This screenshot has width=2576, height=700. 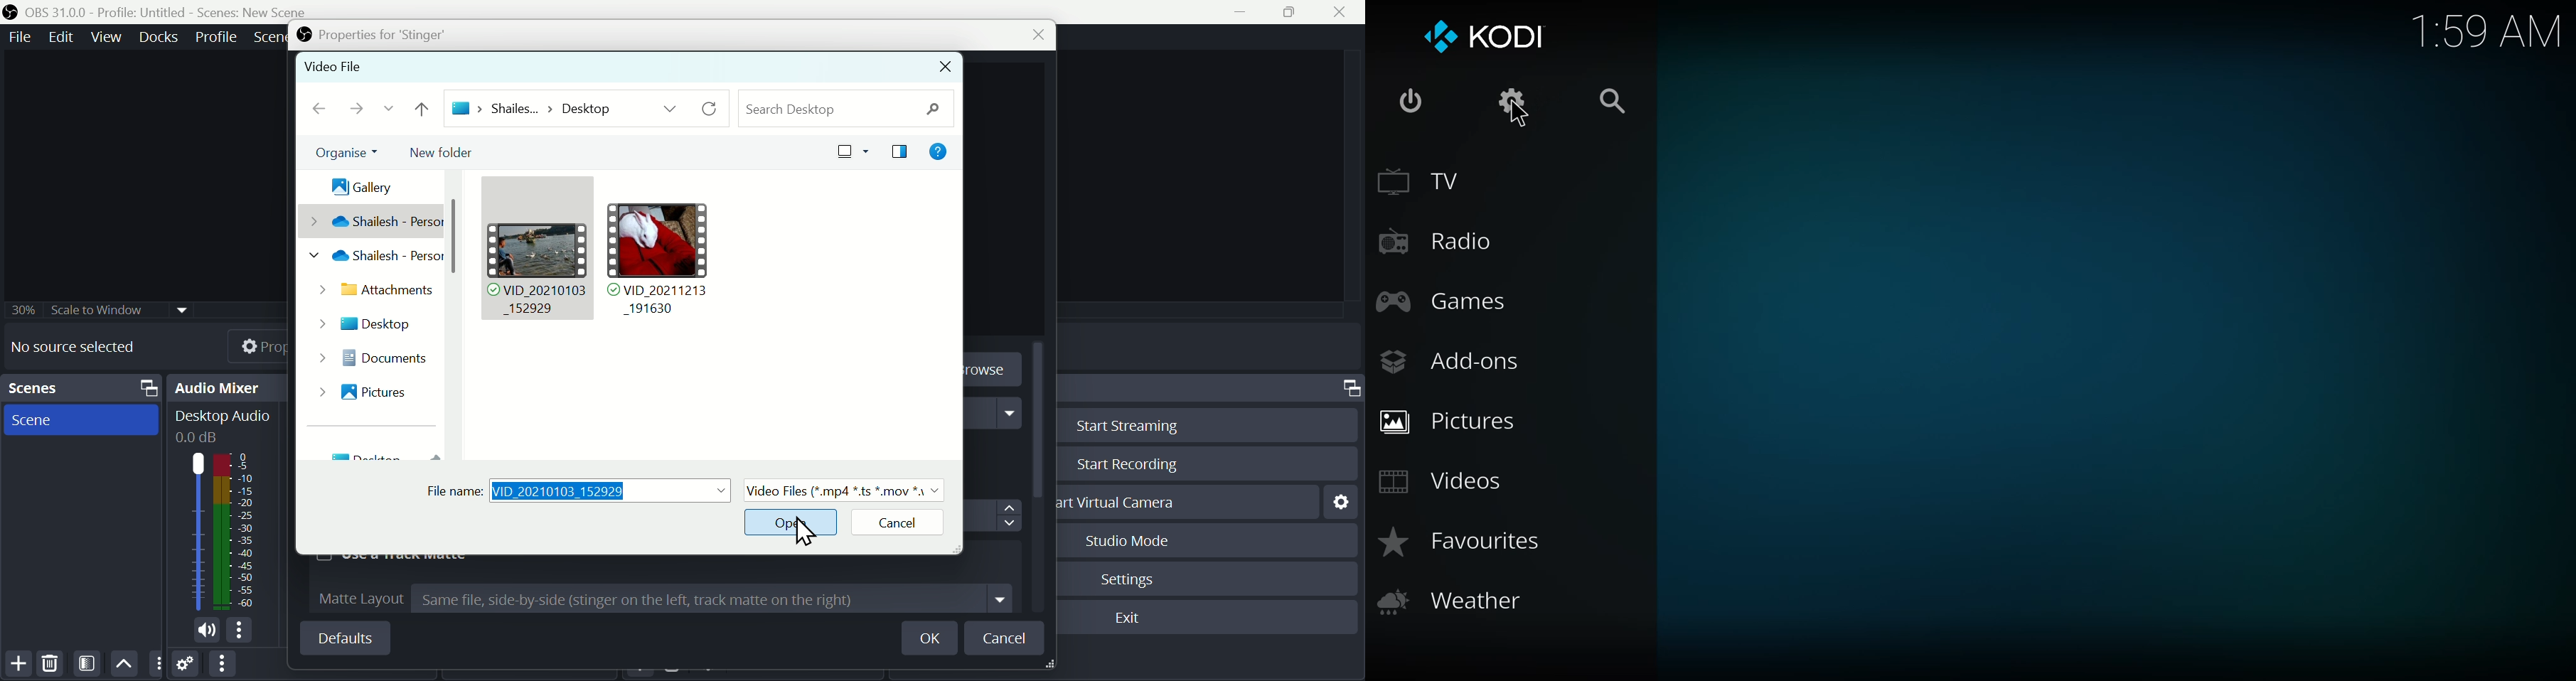 What do you see at coordinates (18, 663) in the screenshot?
I see `Add` at bounding box center [18, 663].